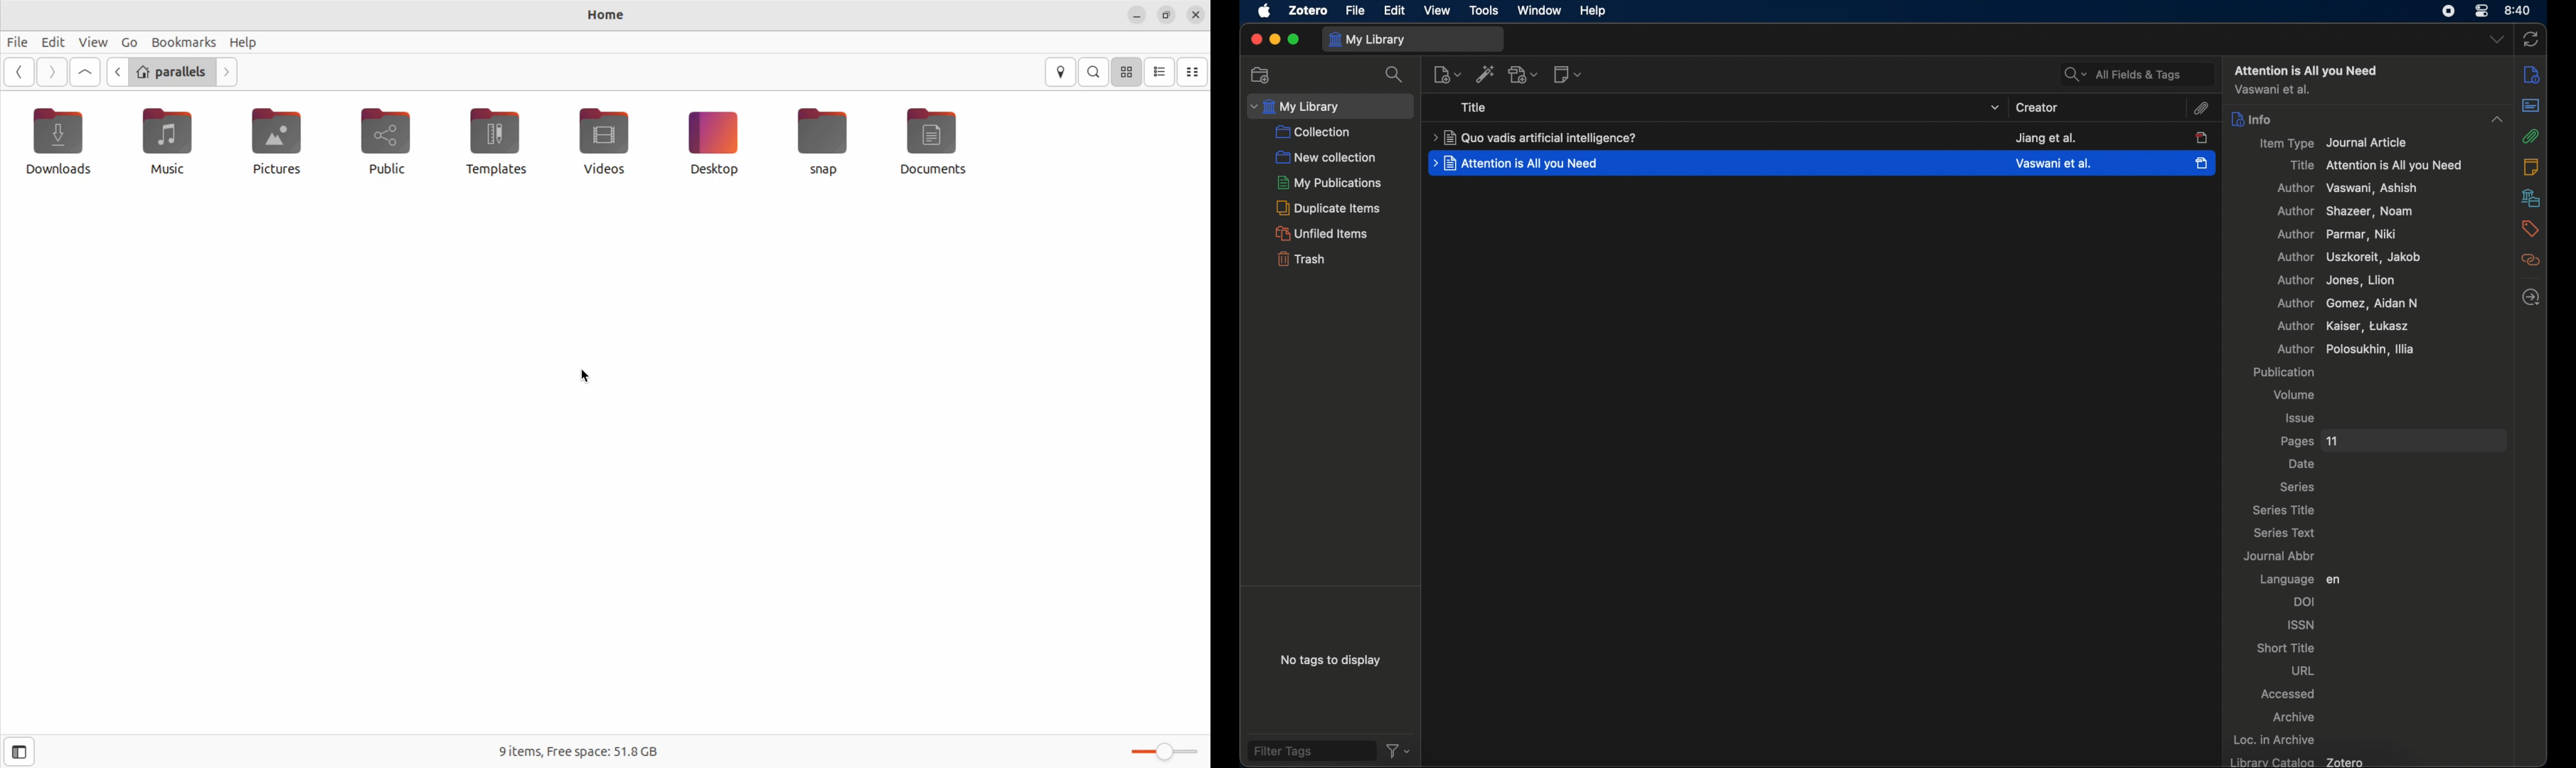 The image size is (2576, 784). Describe the element at coordinates (1326, 157) in the screenshot. I see `new collection` at that location.